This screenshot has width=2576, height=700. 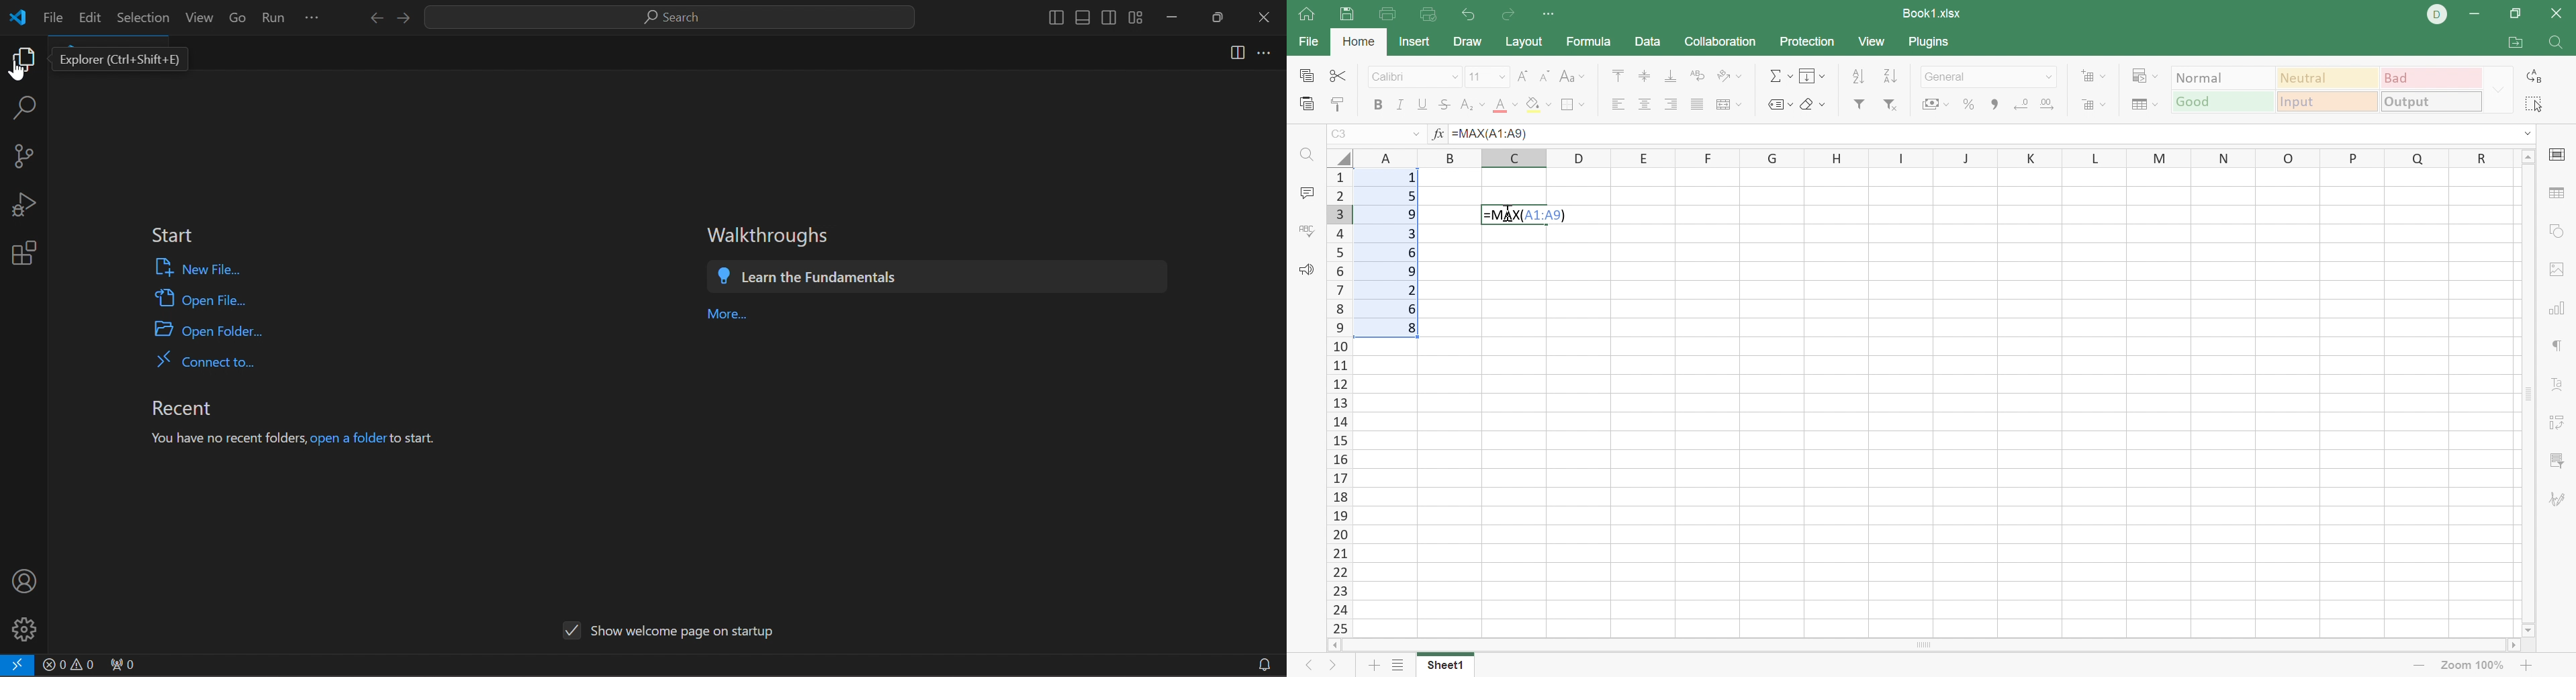 What do you see at coordinates (1949, 78) in the screenshot?
I see `number format` at bounding box center [1949, 78].